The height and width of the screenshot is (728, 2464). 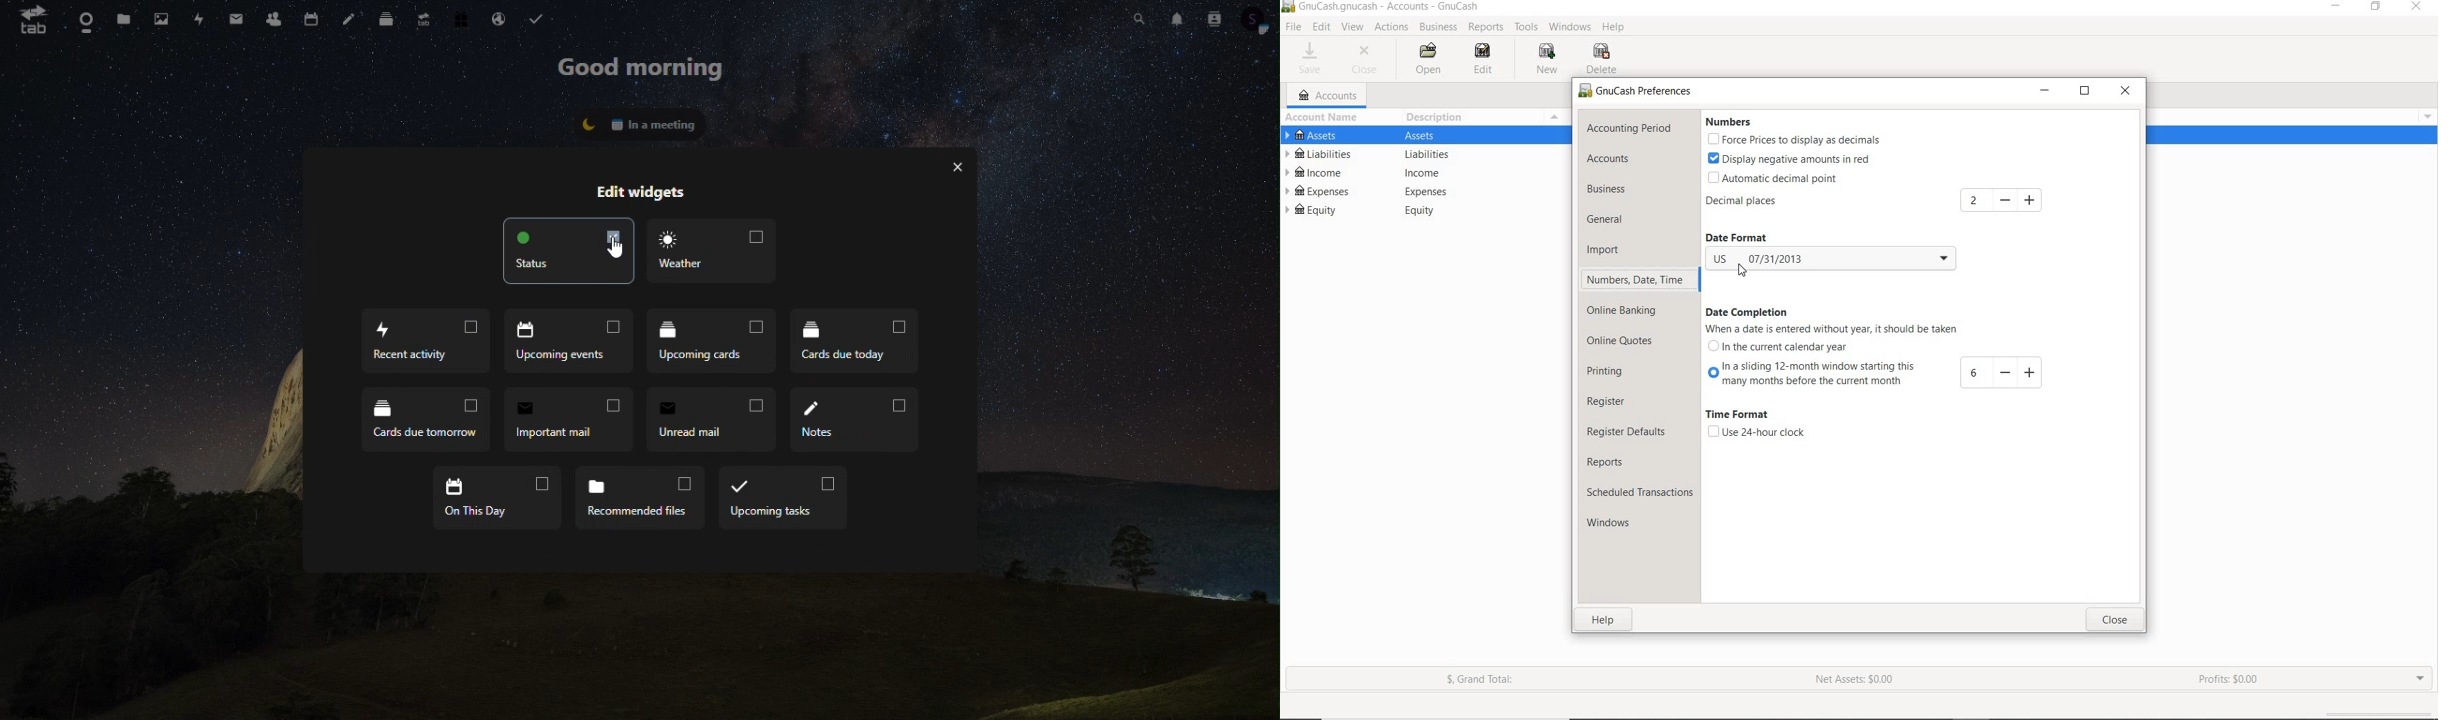 I want to click on SYSTEM NAME, so click(x=1383, y=7).